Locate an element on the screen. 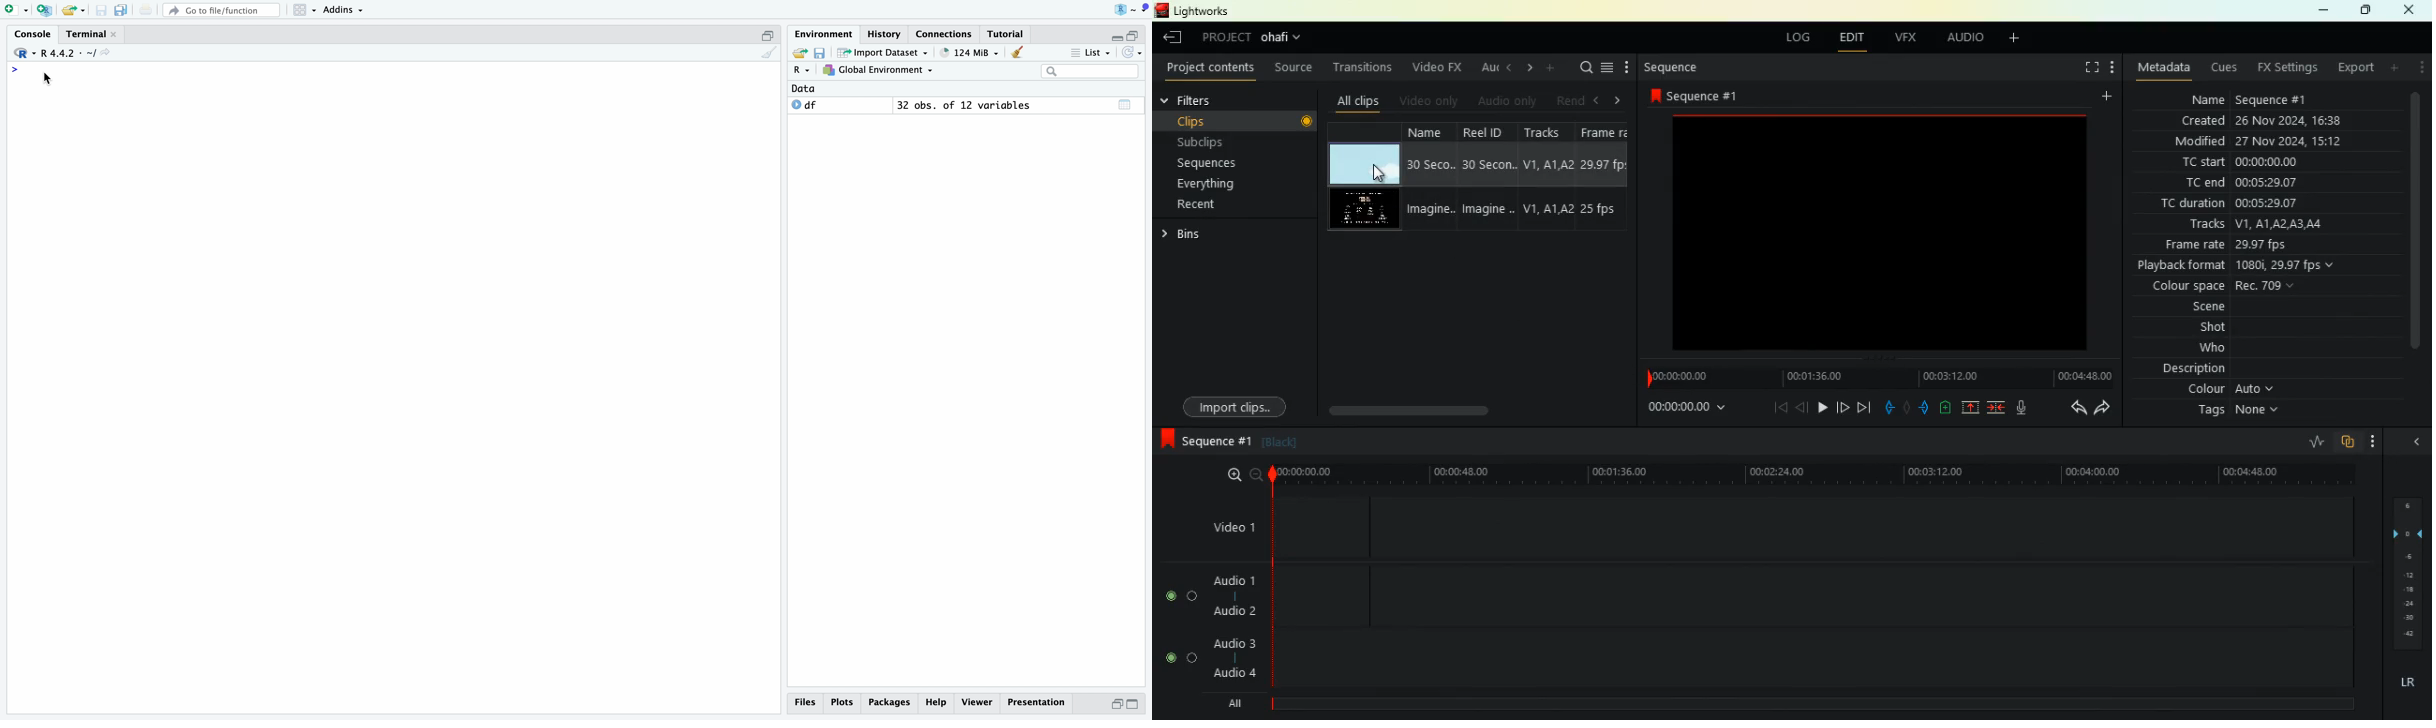 The image size is (2436, 728). Import datasets is located at coordinates (884, 52).